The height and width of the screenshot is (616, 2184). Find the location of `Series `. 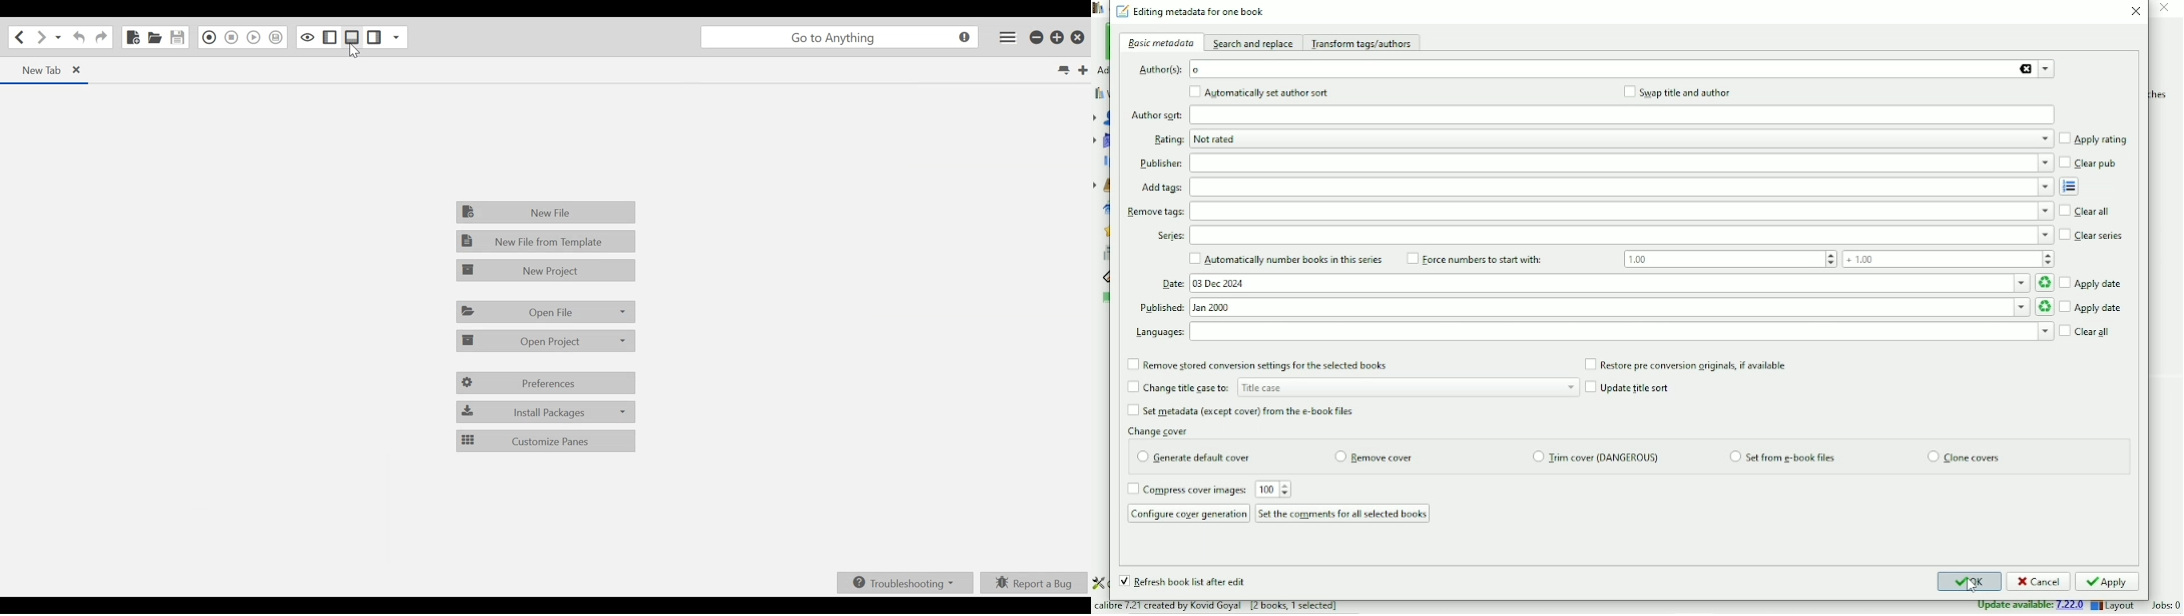

Series  is located at coordinates (1170, 239).